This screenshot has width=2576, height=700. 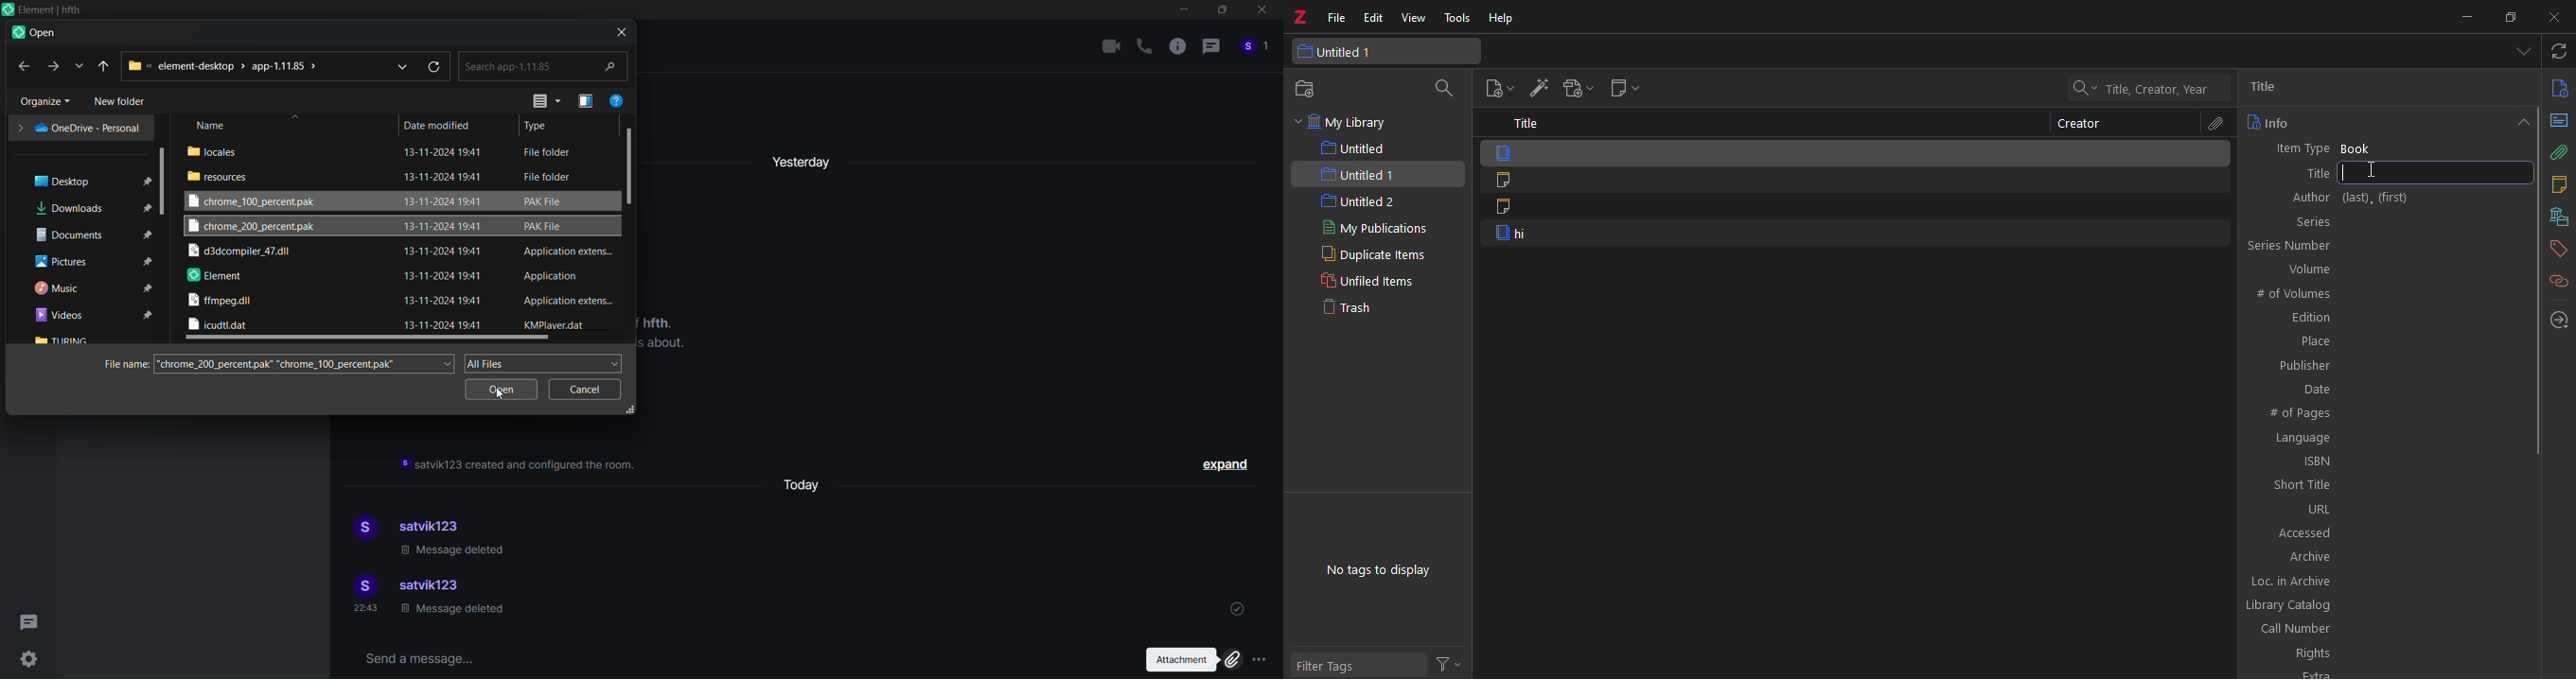 I want to click on loc. in archive, so click(x=2383, y=581).